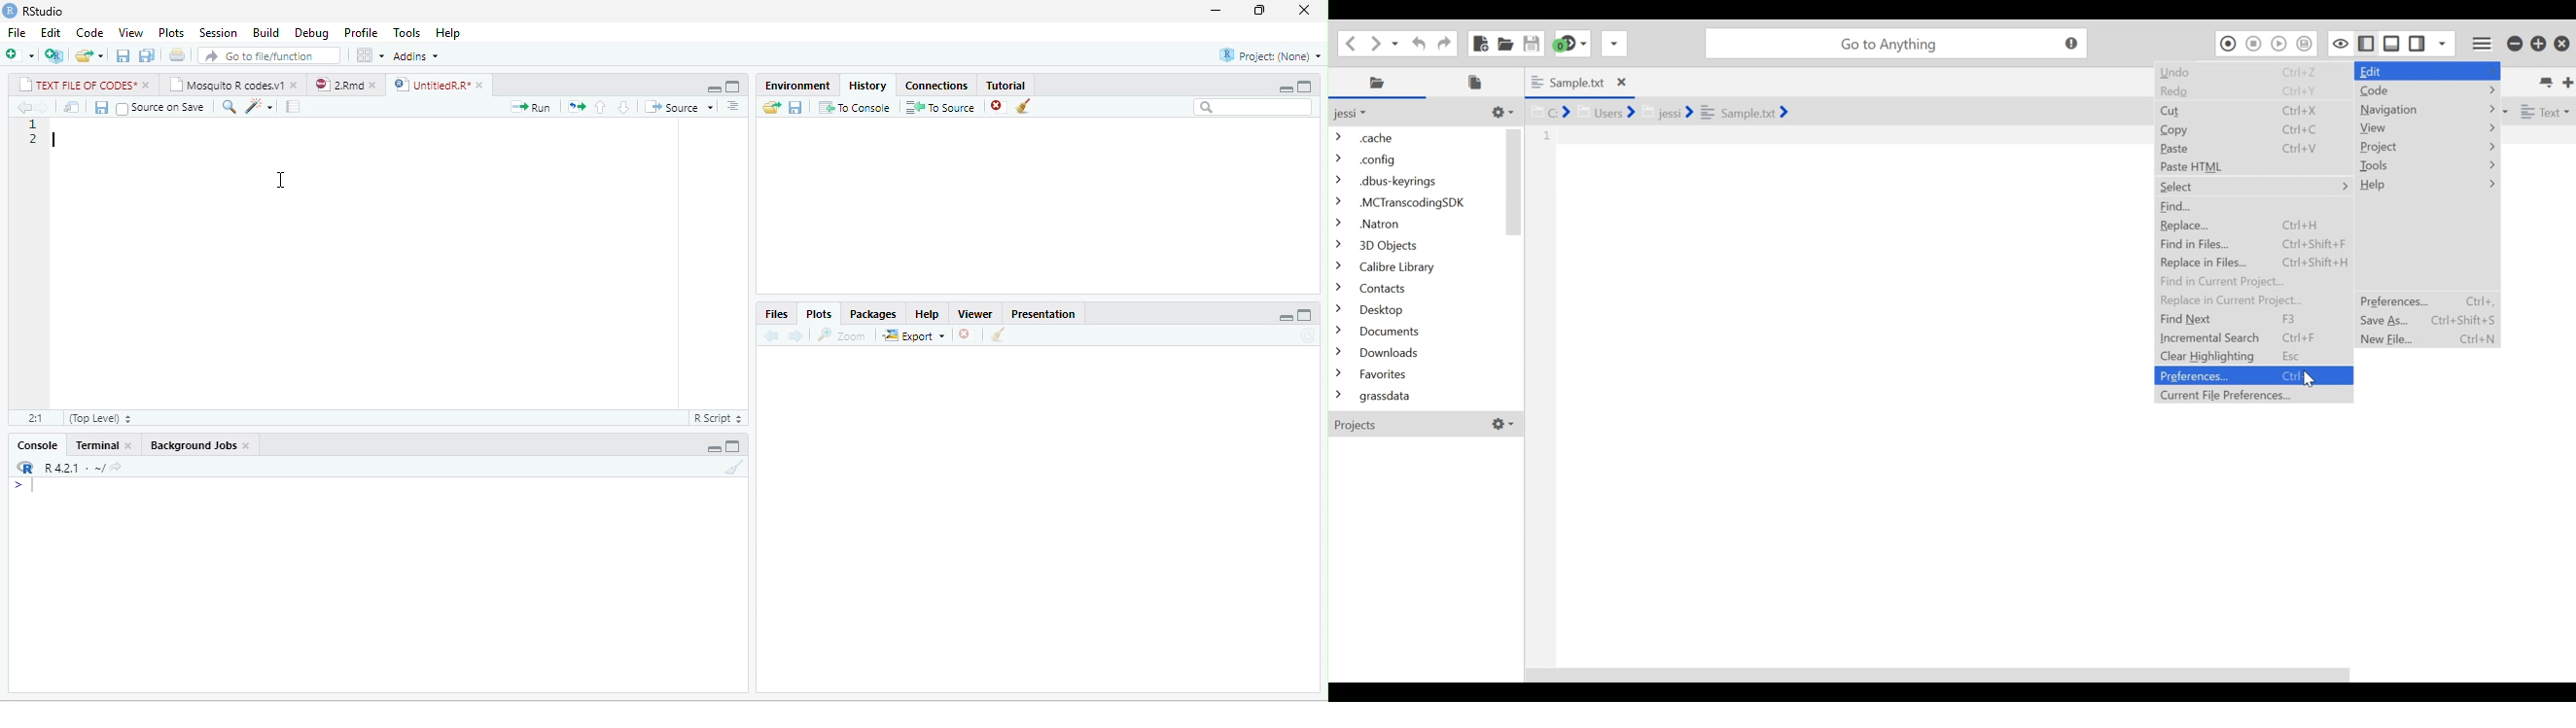  I want to click on options, so click(733, 106).